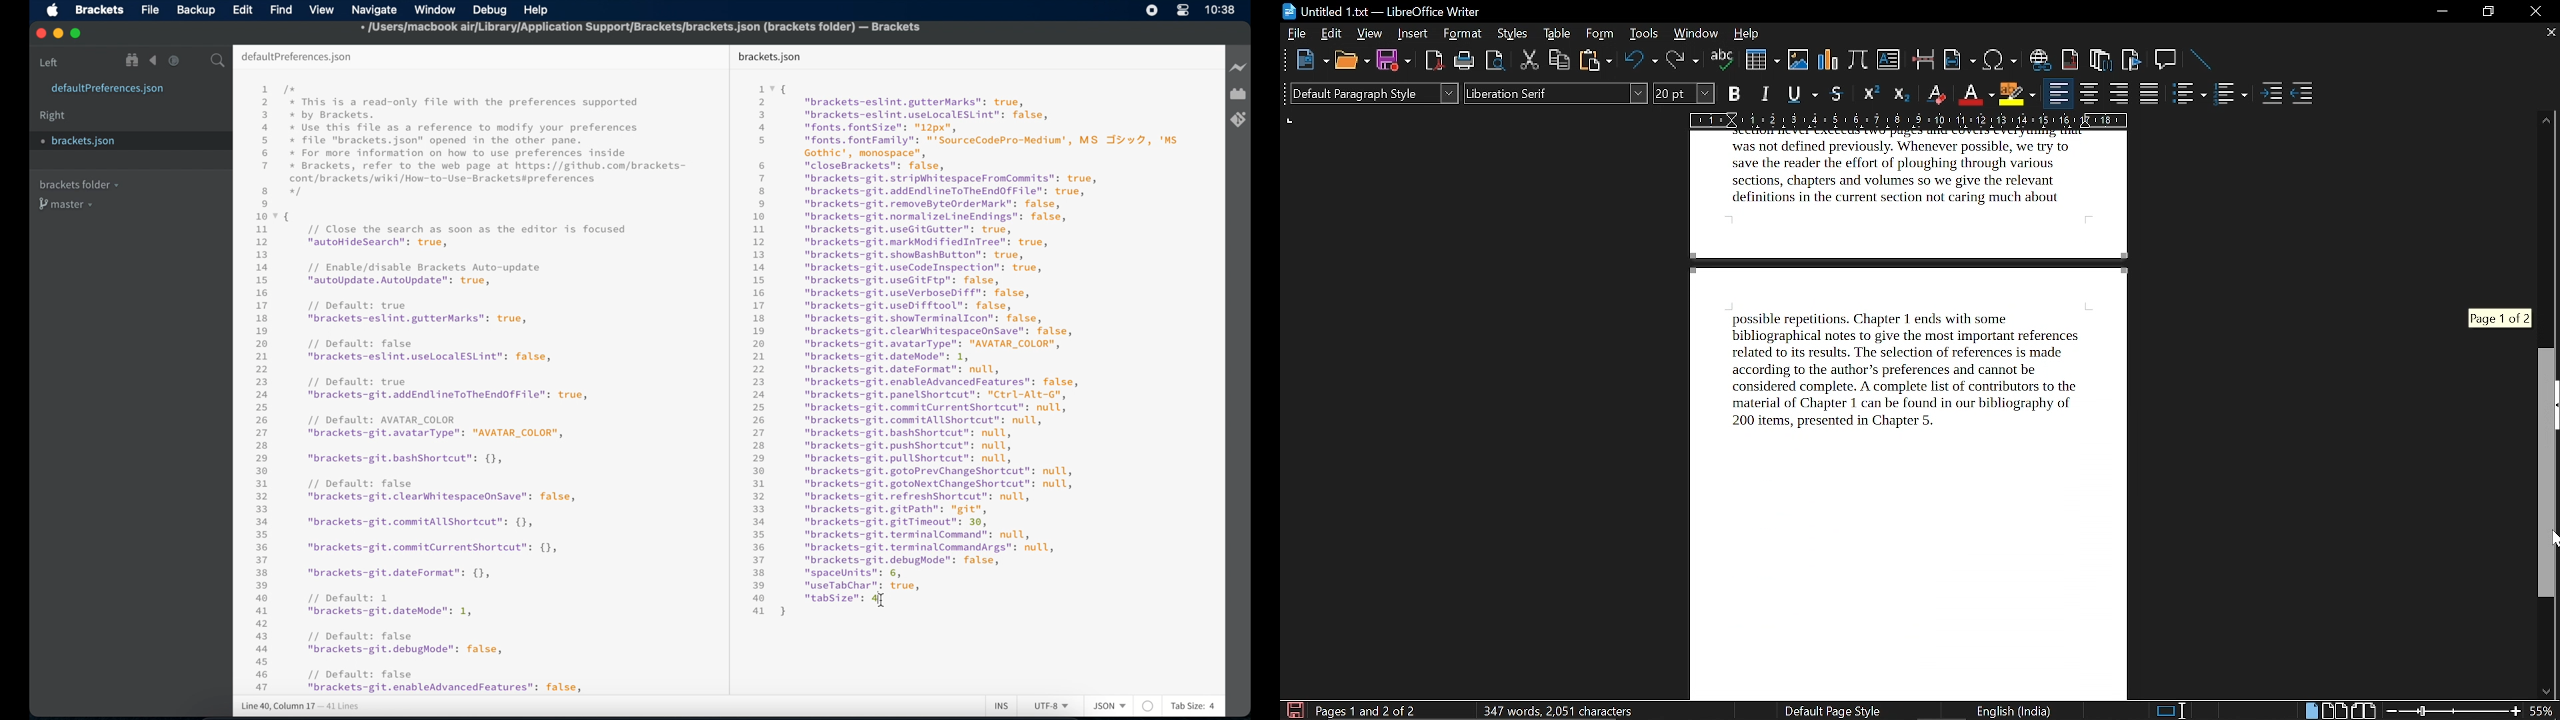 The height and width of the screenshot is (728, 2576). I want to click on font color, so click(1974, 93).